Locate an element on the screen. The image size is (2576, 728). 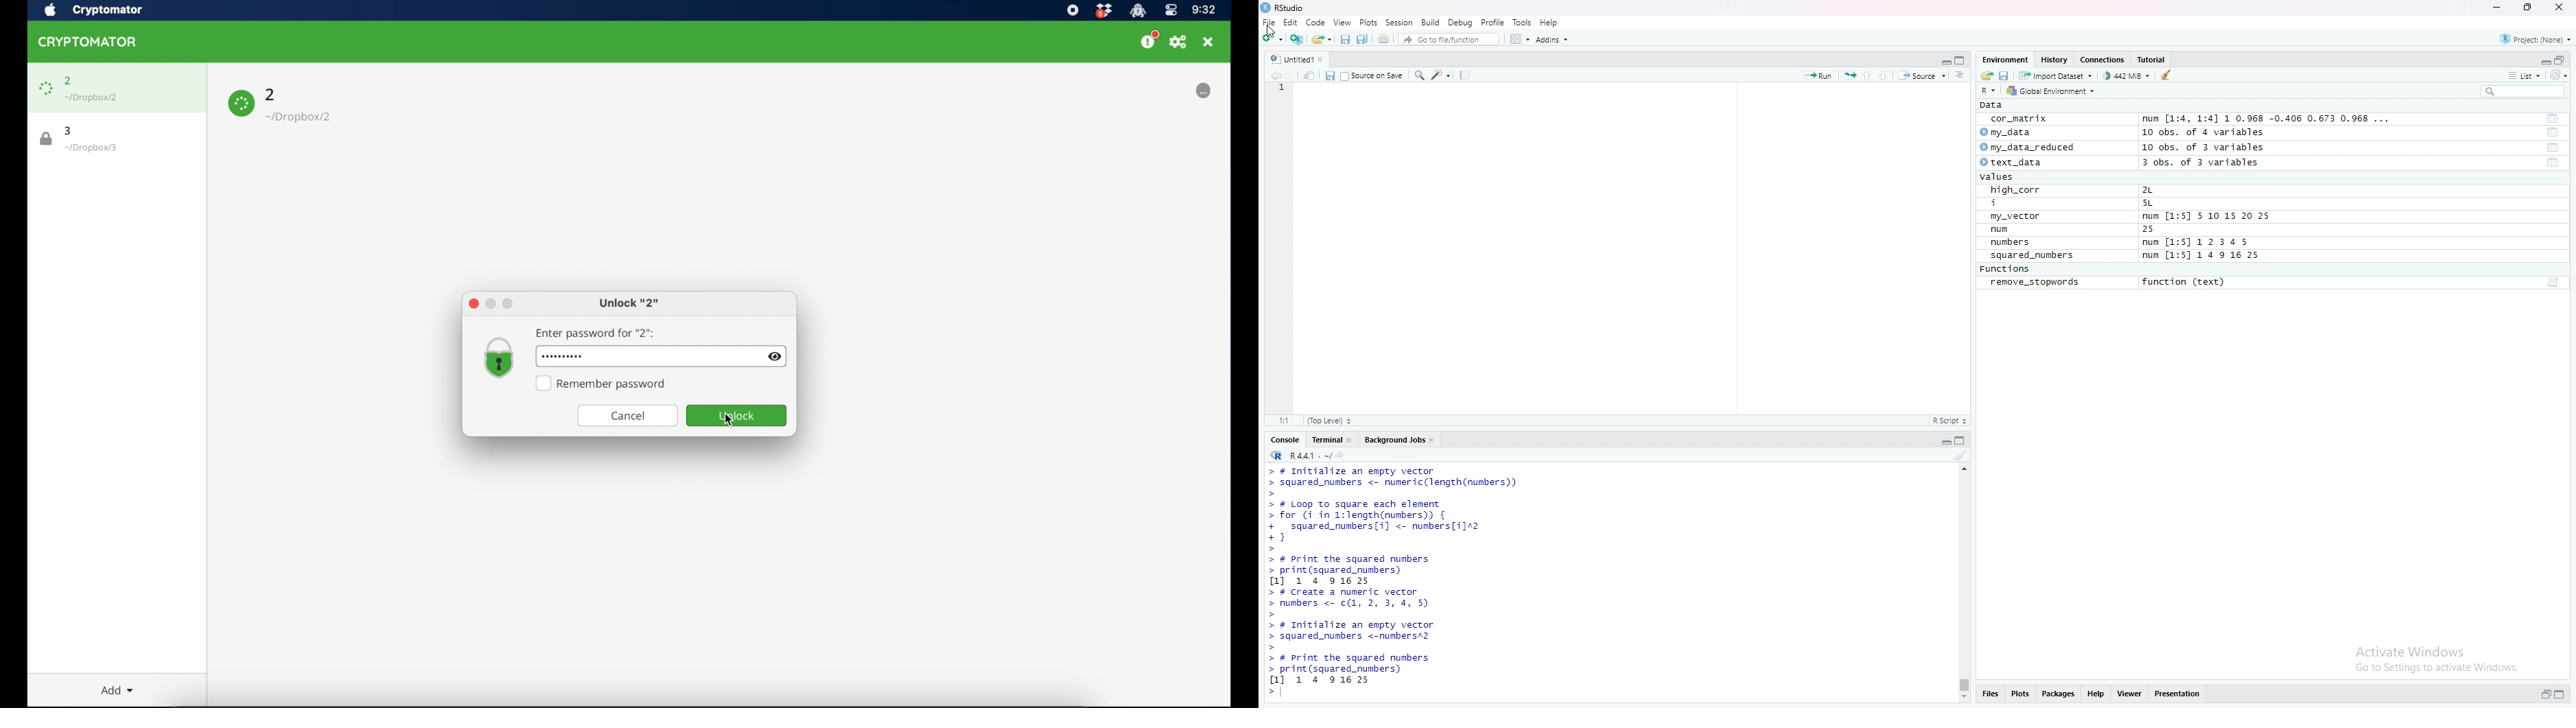
10 obs. of 3 variables is located at coordinates (2216, 146).